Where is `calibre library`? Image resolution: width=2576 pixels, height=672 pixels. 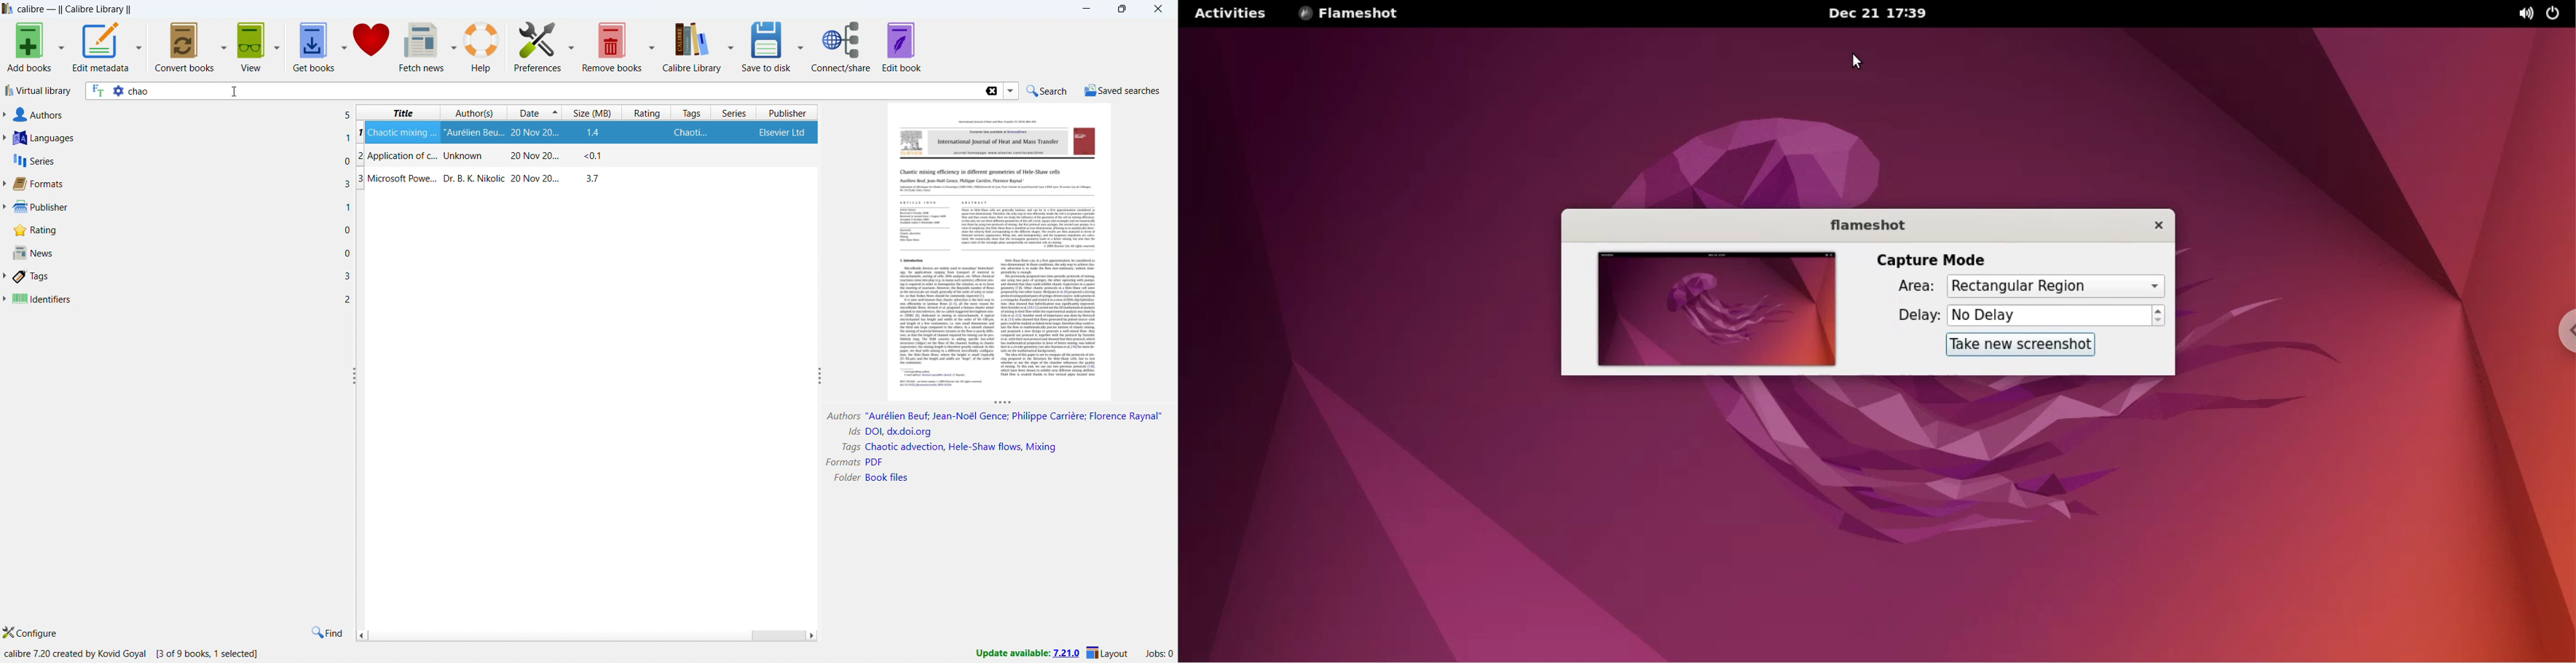
calibre library is located at coordinates (692, 46).